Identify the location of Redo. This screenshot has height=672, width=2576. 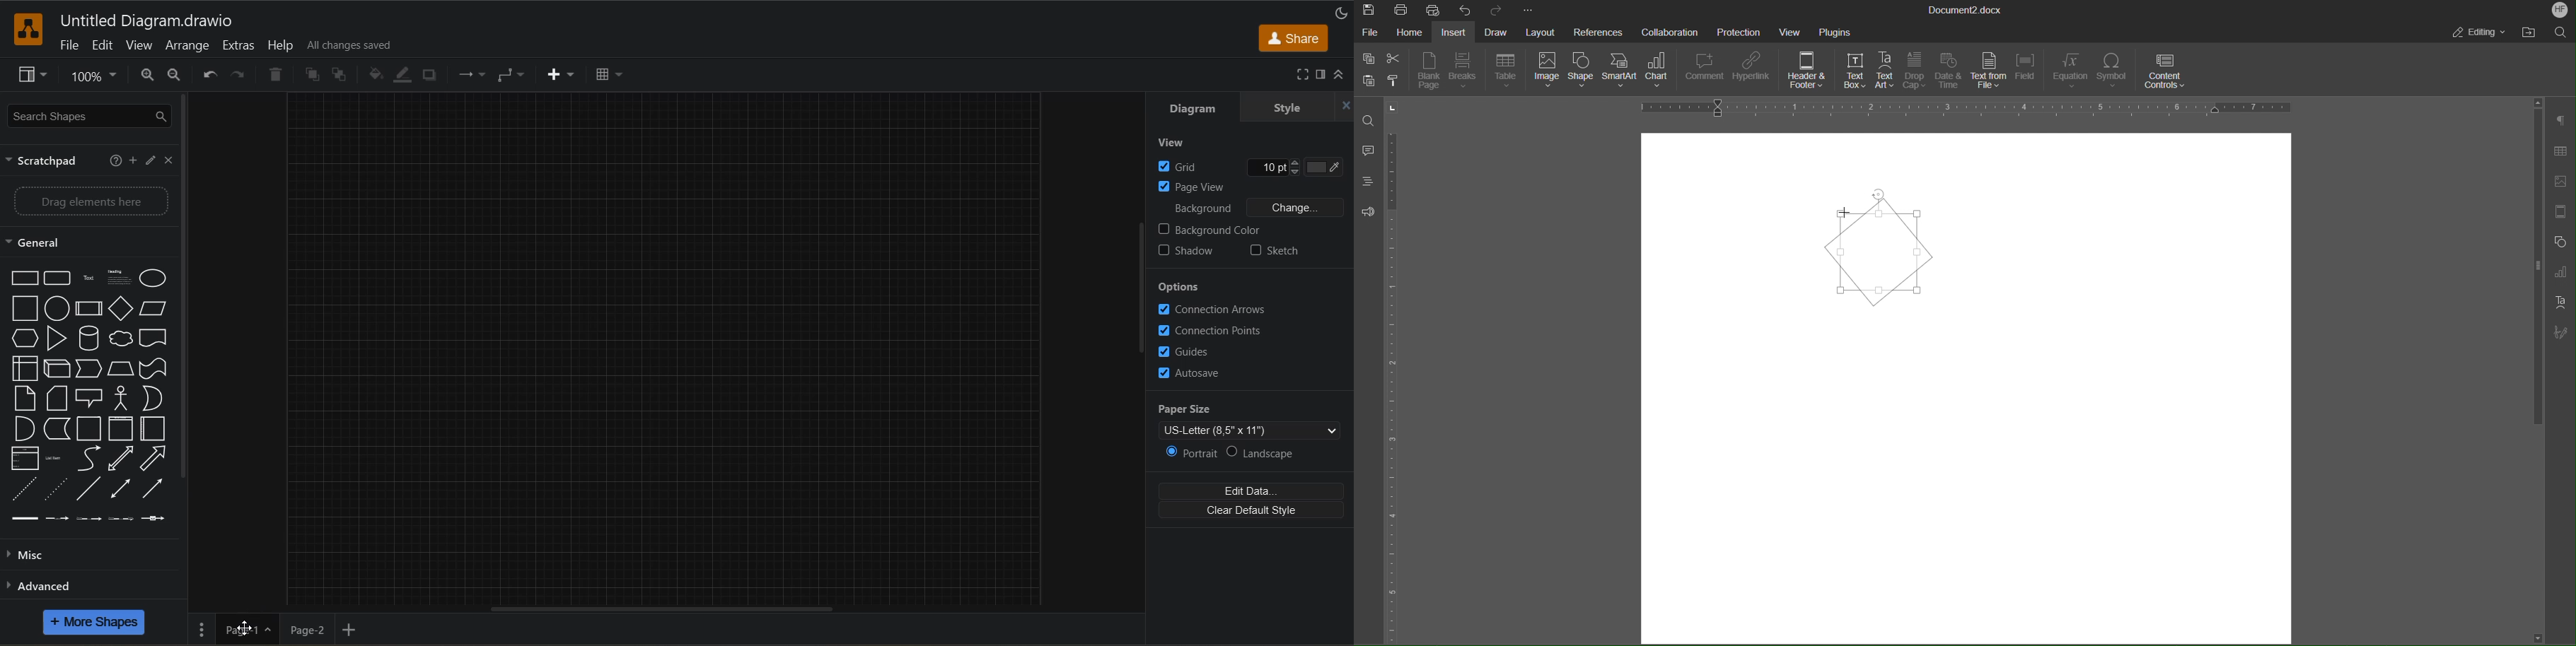
(1493, 10).